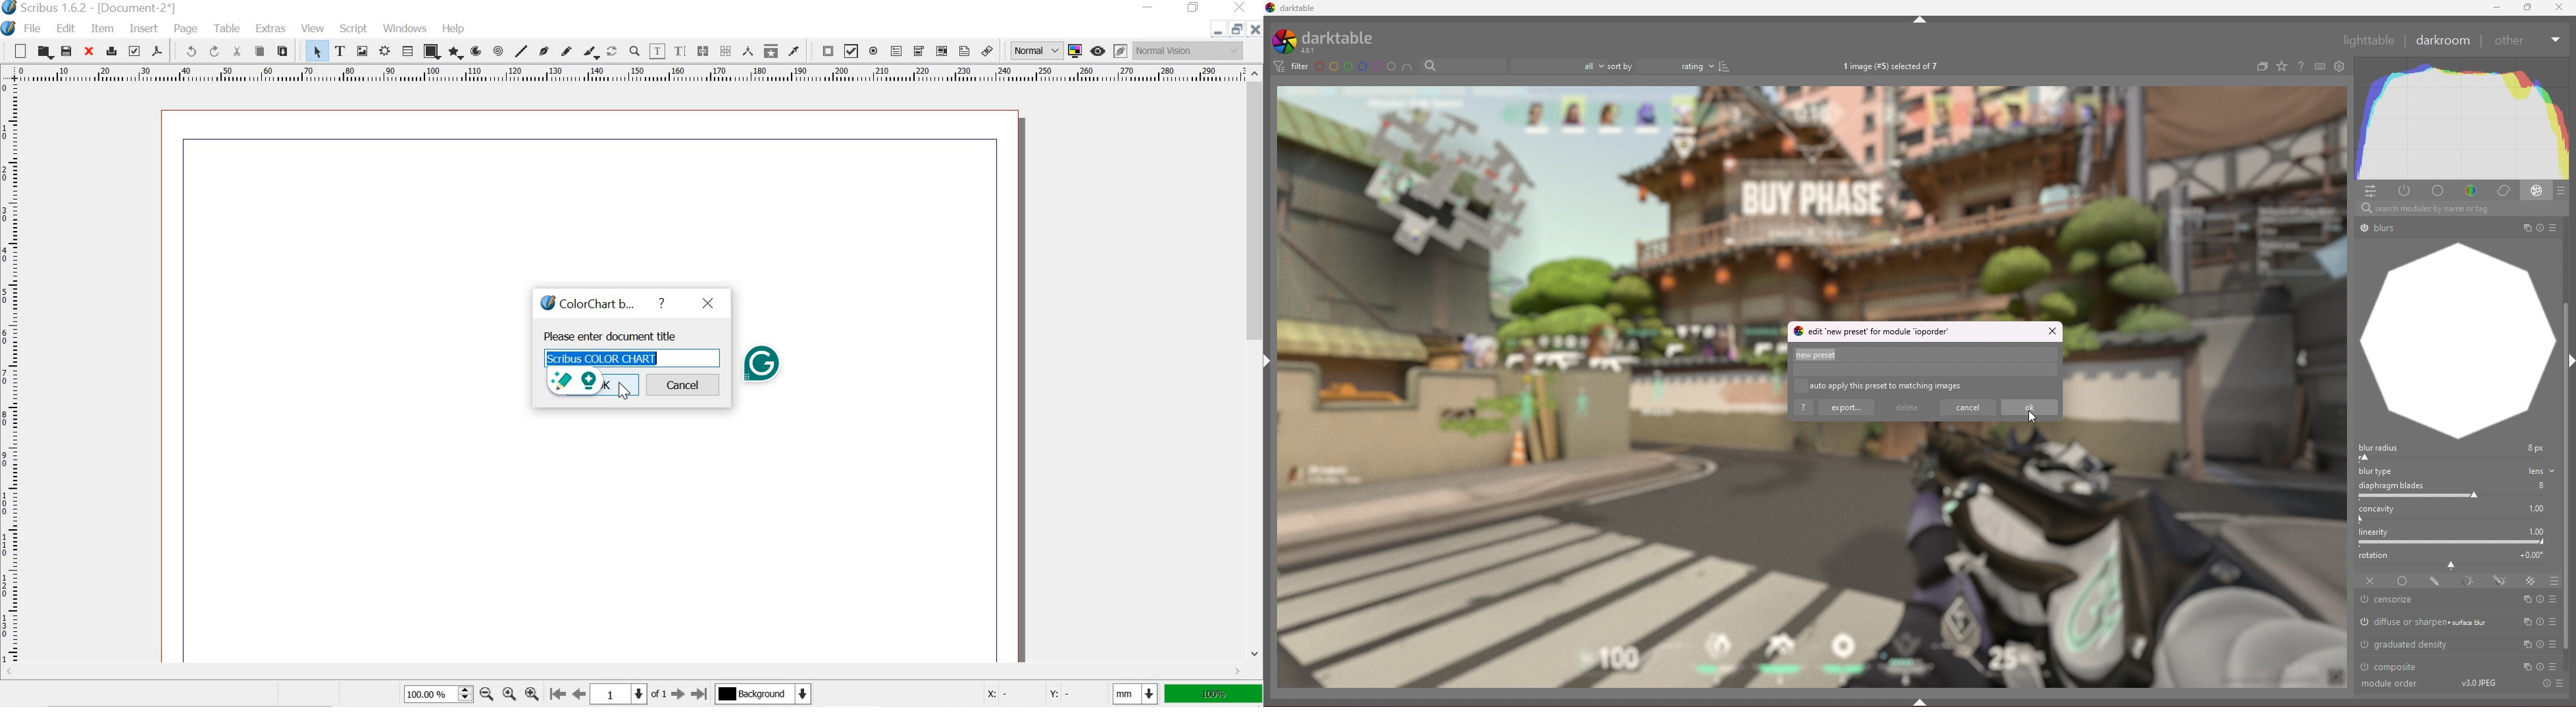 This screenshot has width=2576, height=728. I want to click on minimize, so click(1216, 32).